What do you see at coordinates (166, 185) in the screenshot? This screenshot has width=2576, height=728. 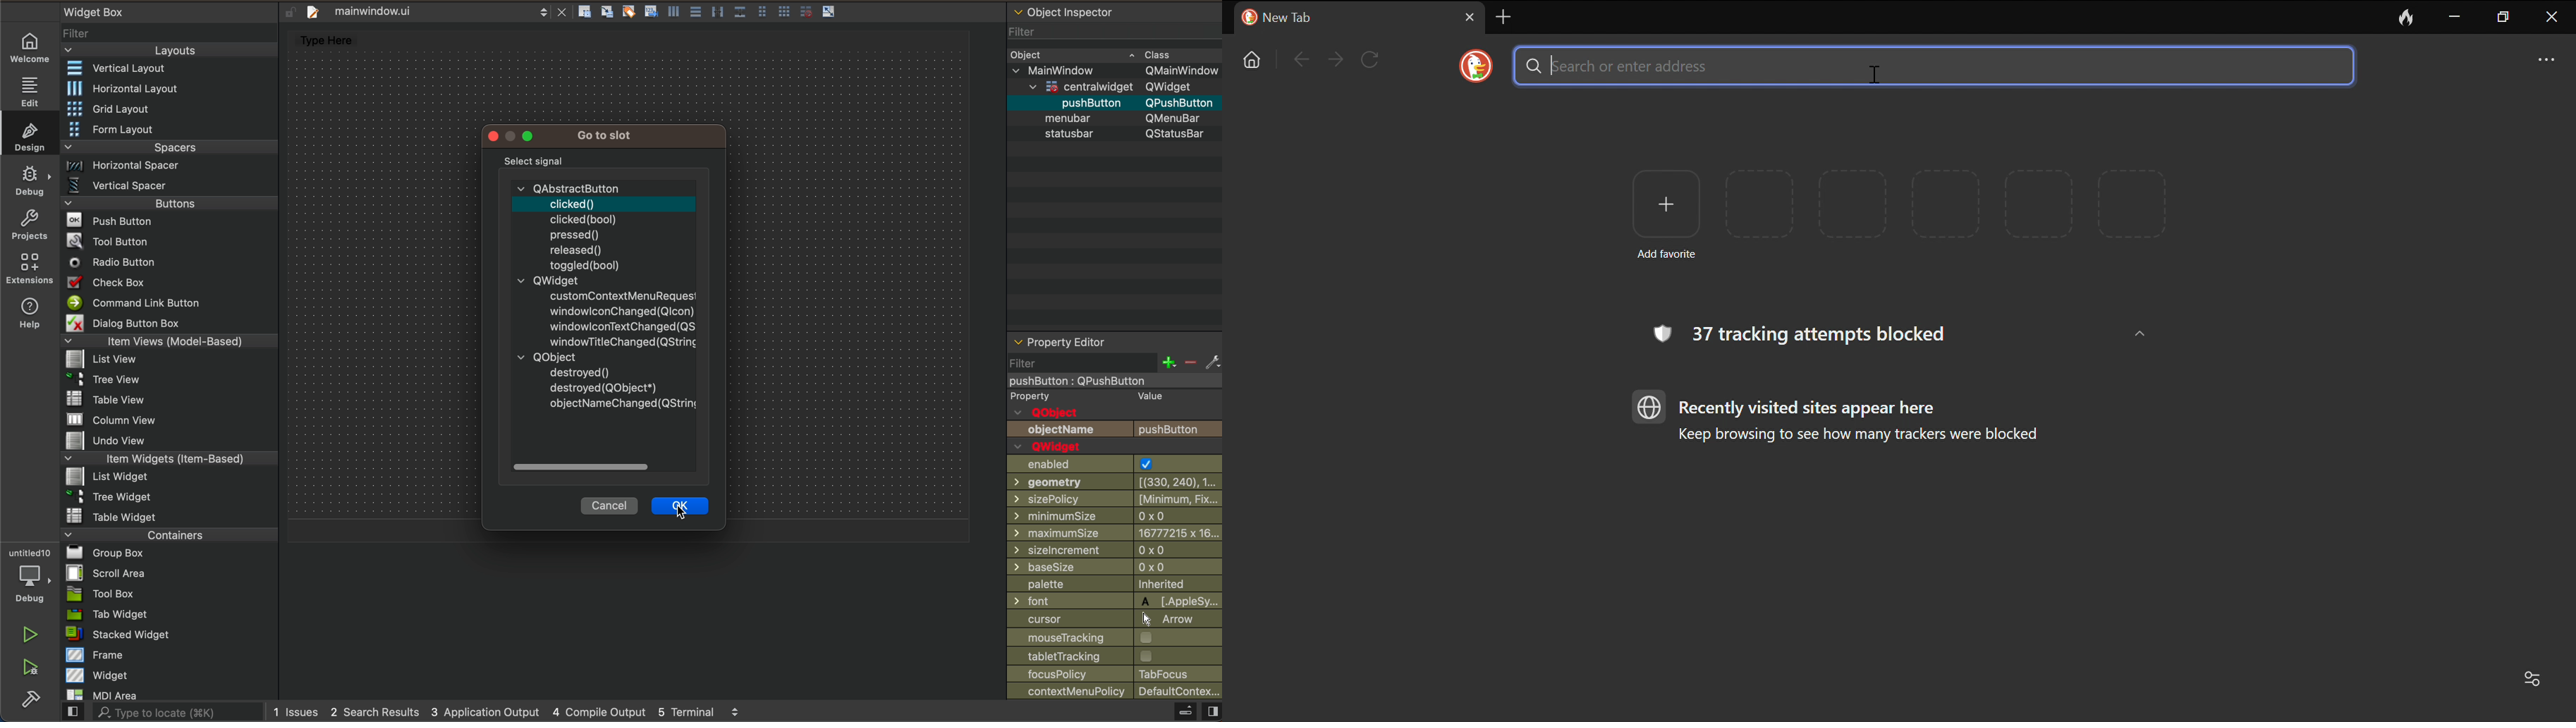 I see `Vertical spacer` at bounding box center [166, 185].